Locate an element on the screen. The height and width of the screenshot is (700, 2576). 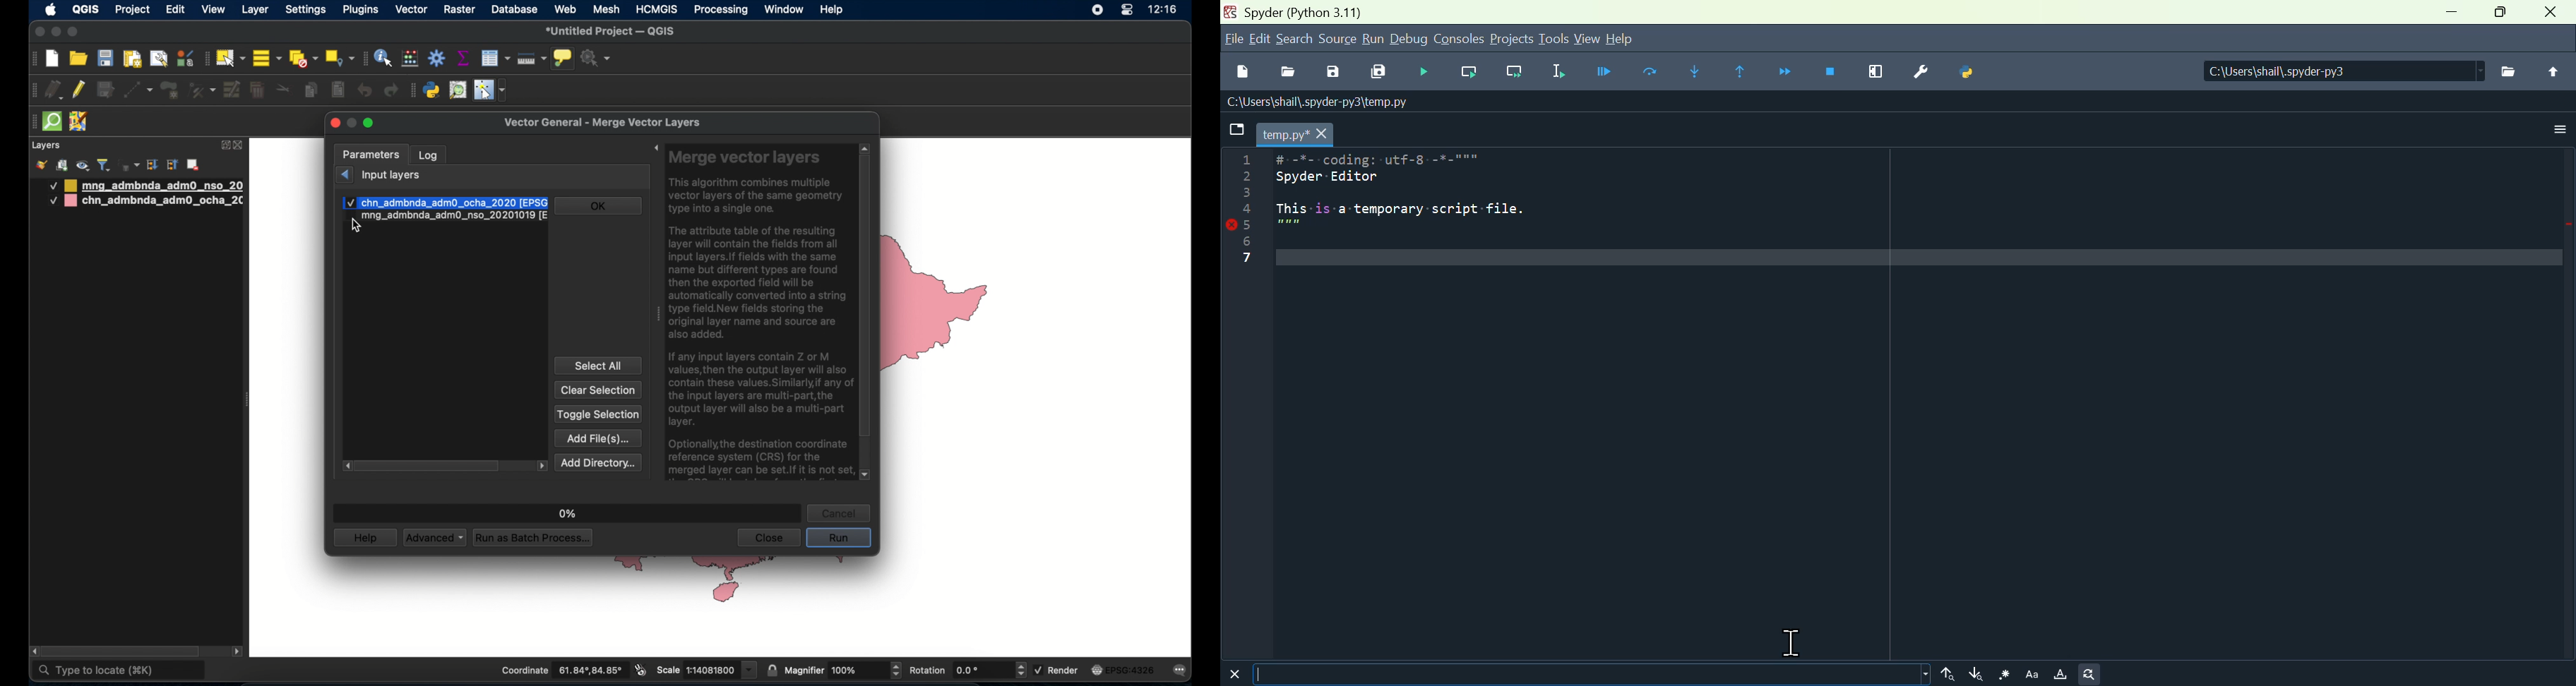
QGIS is located at coordinates (85, 9).